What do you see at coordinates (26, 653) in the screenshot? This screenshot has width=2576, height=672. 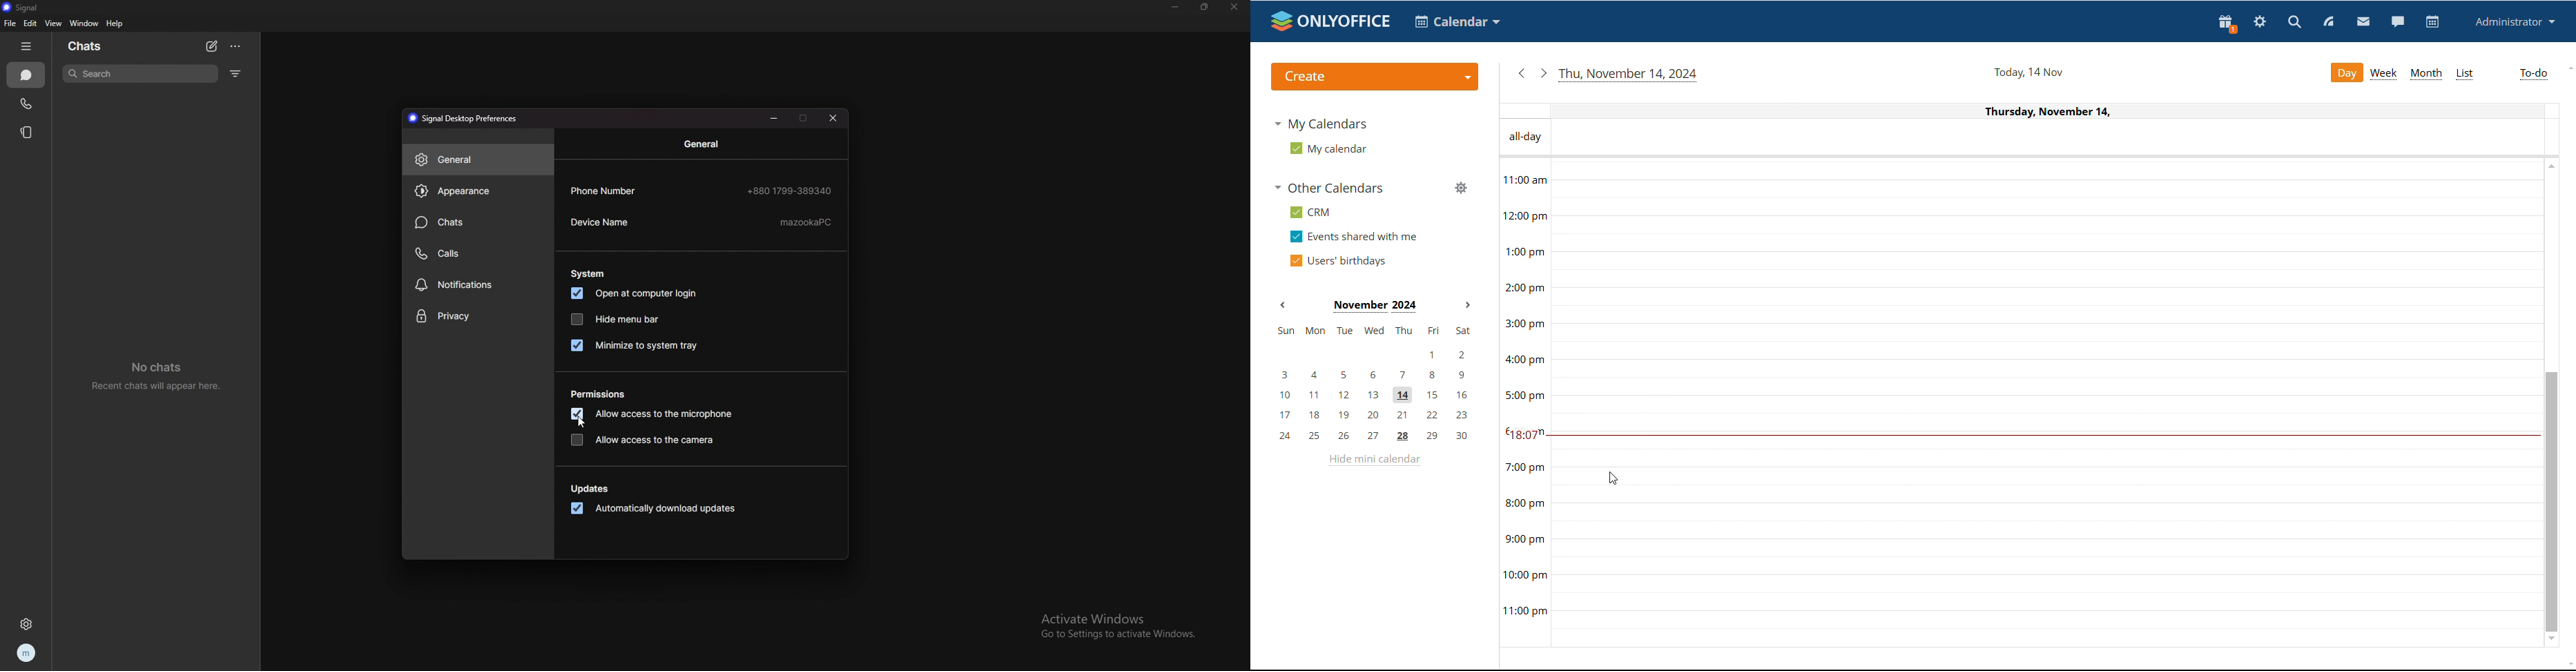 I see `profile` at bounding box center [26, 653].